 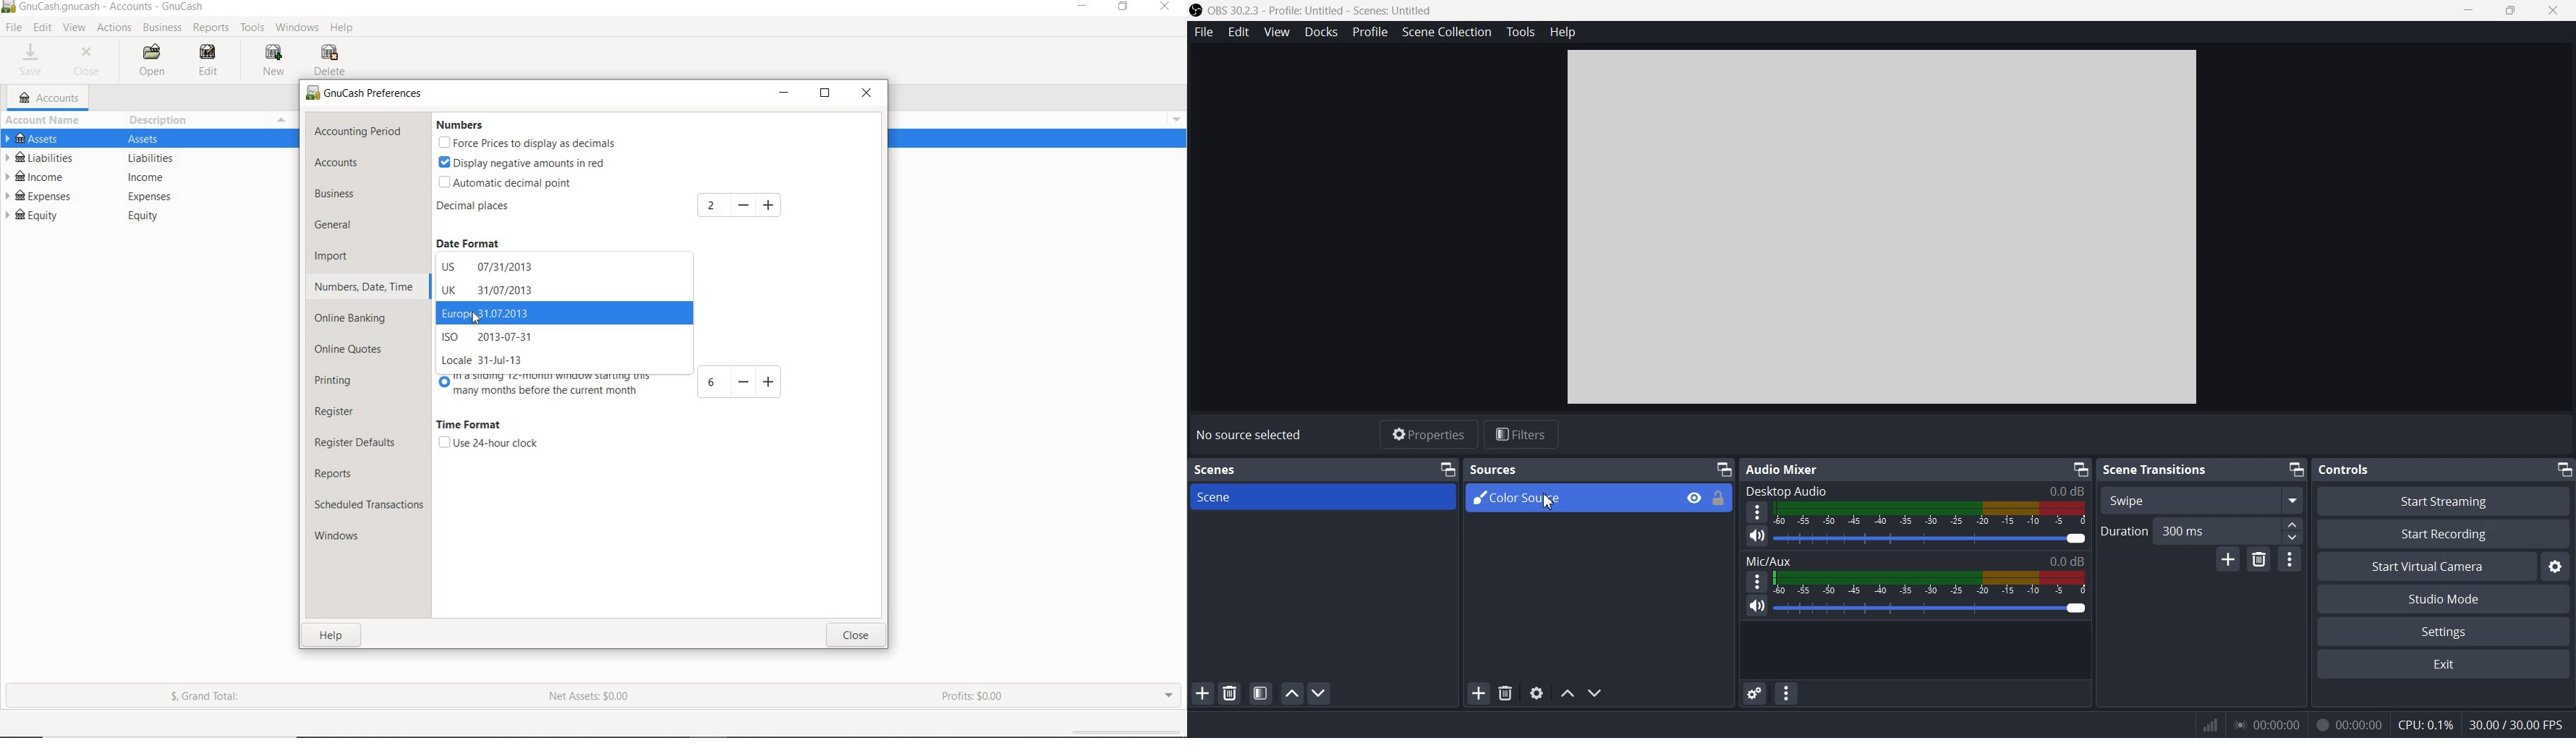 I want to click on Minimize, so click(x=1723, y=467).